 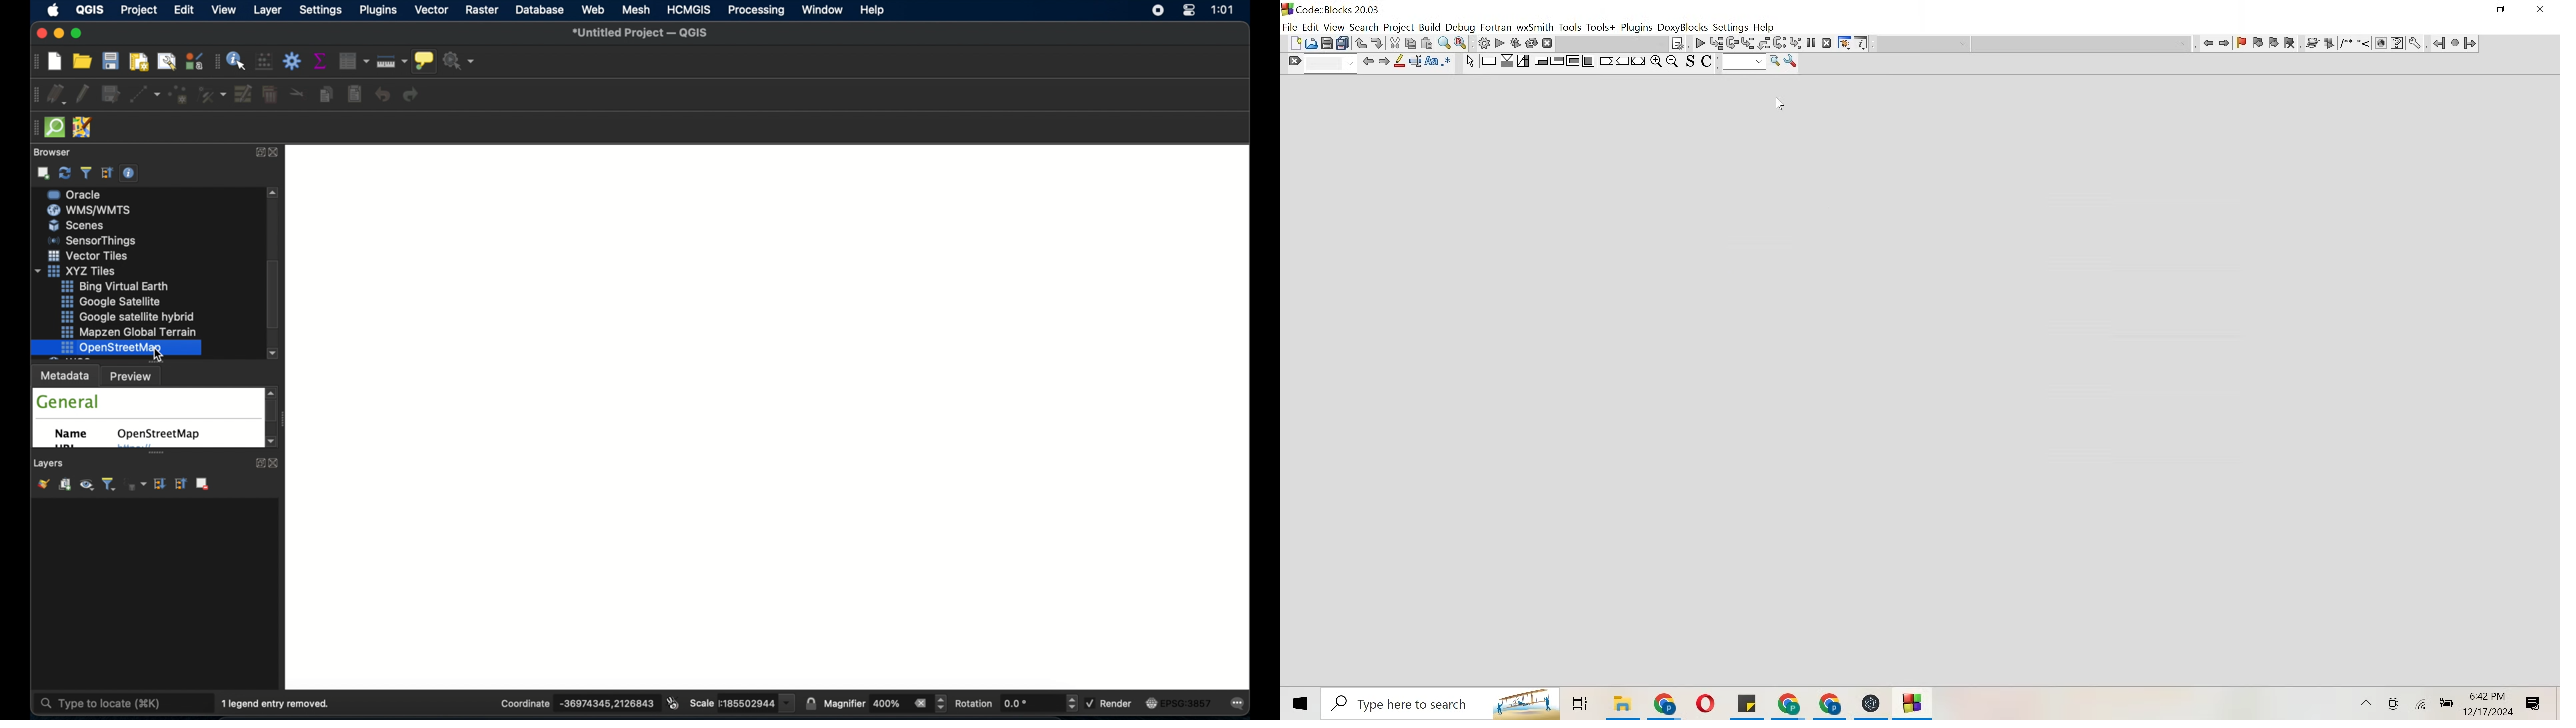 What do you see at coordinates (1844, 43) in the screenshot?
I see `Tools` at bounding box center [1844, 43].